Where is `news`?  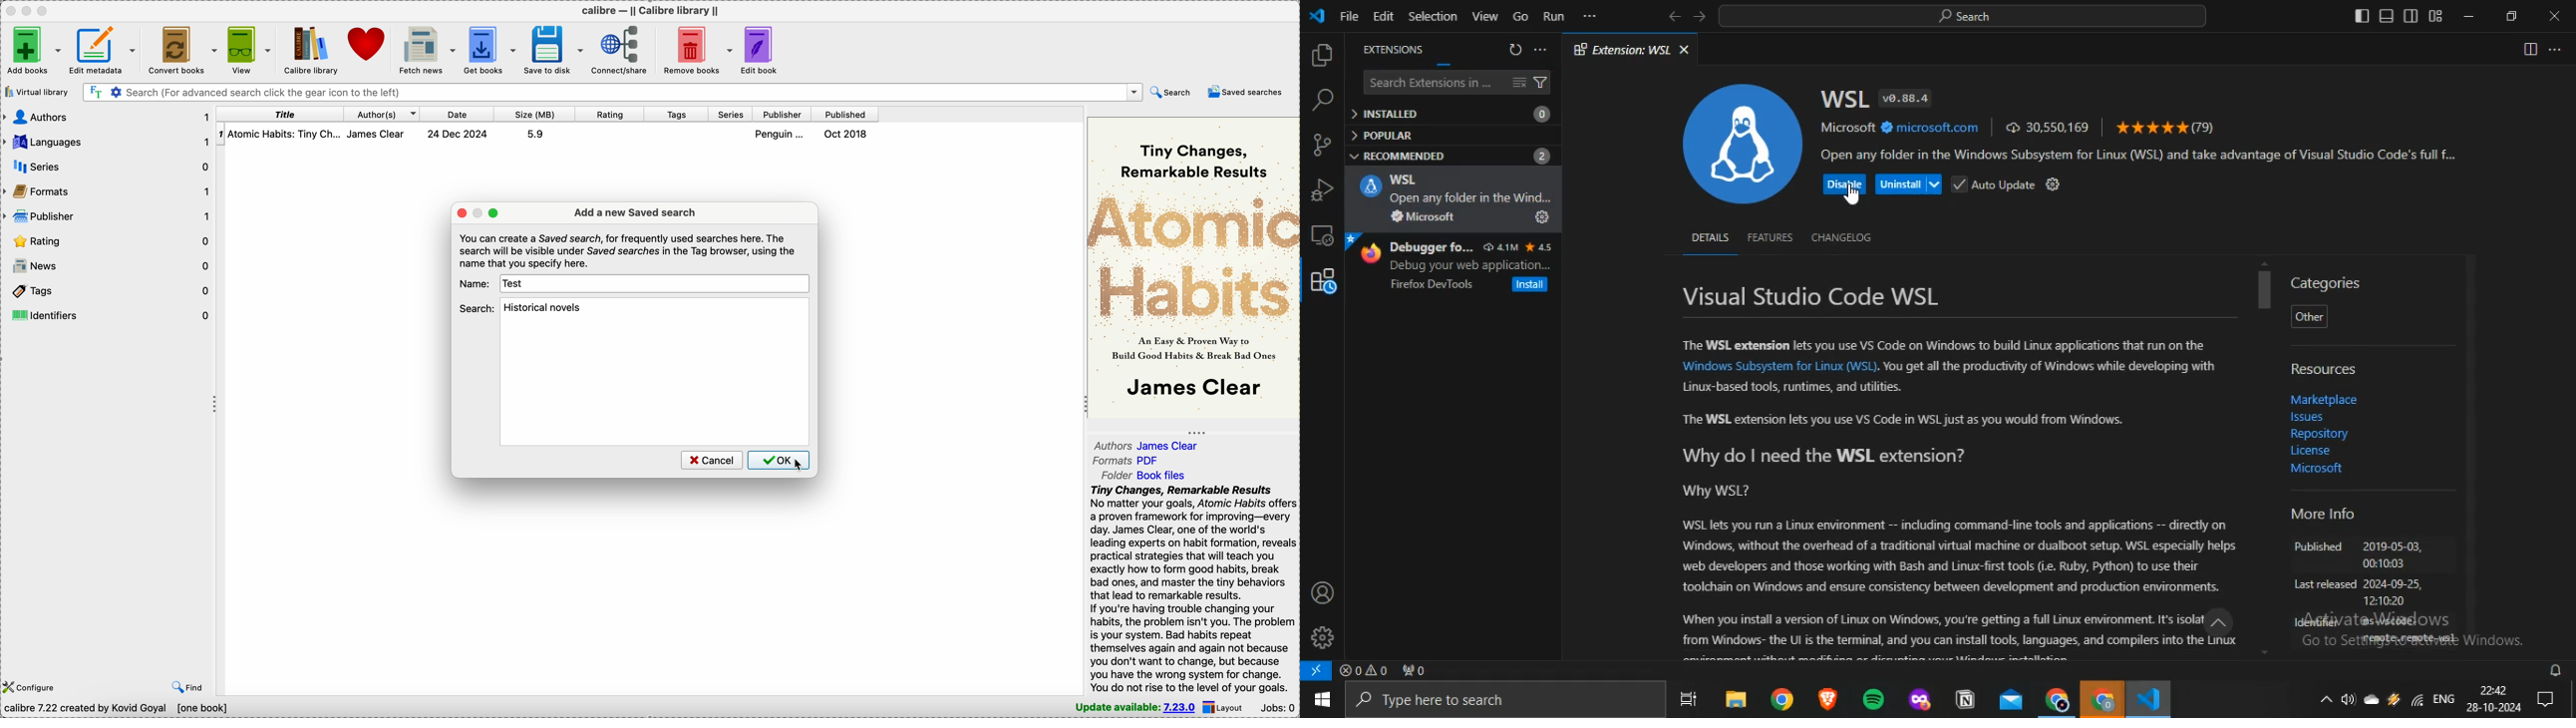
news is located at coordinates (108, 266).